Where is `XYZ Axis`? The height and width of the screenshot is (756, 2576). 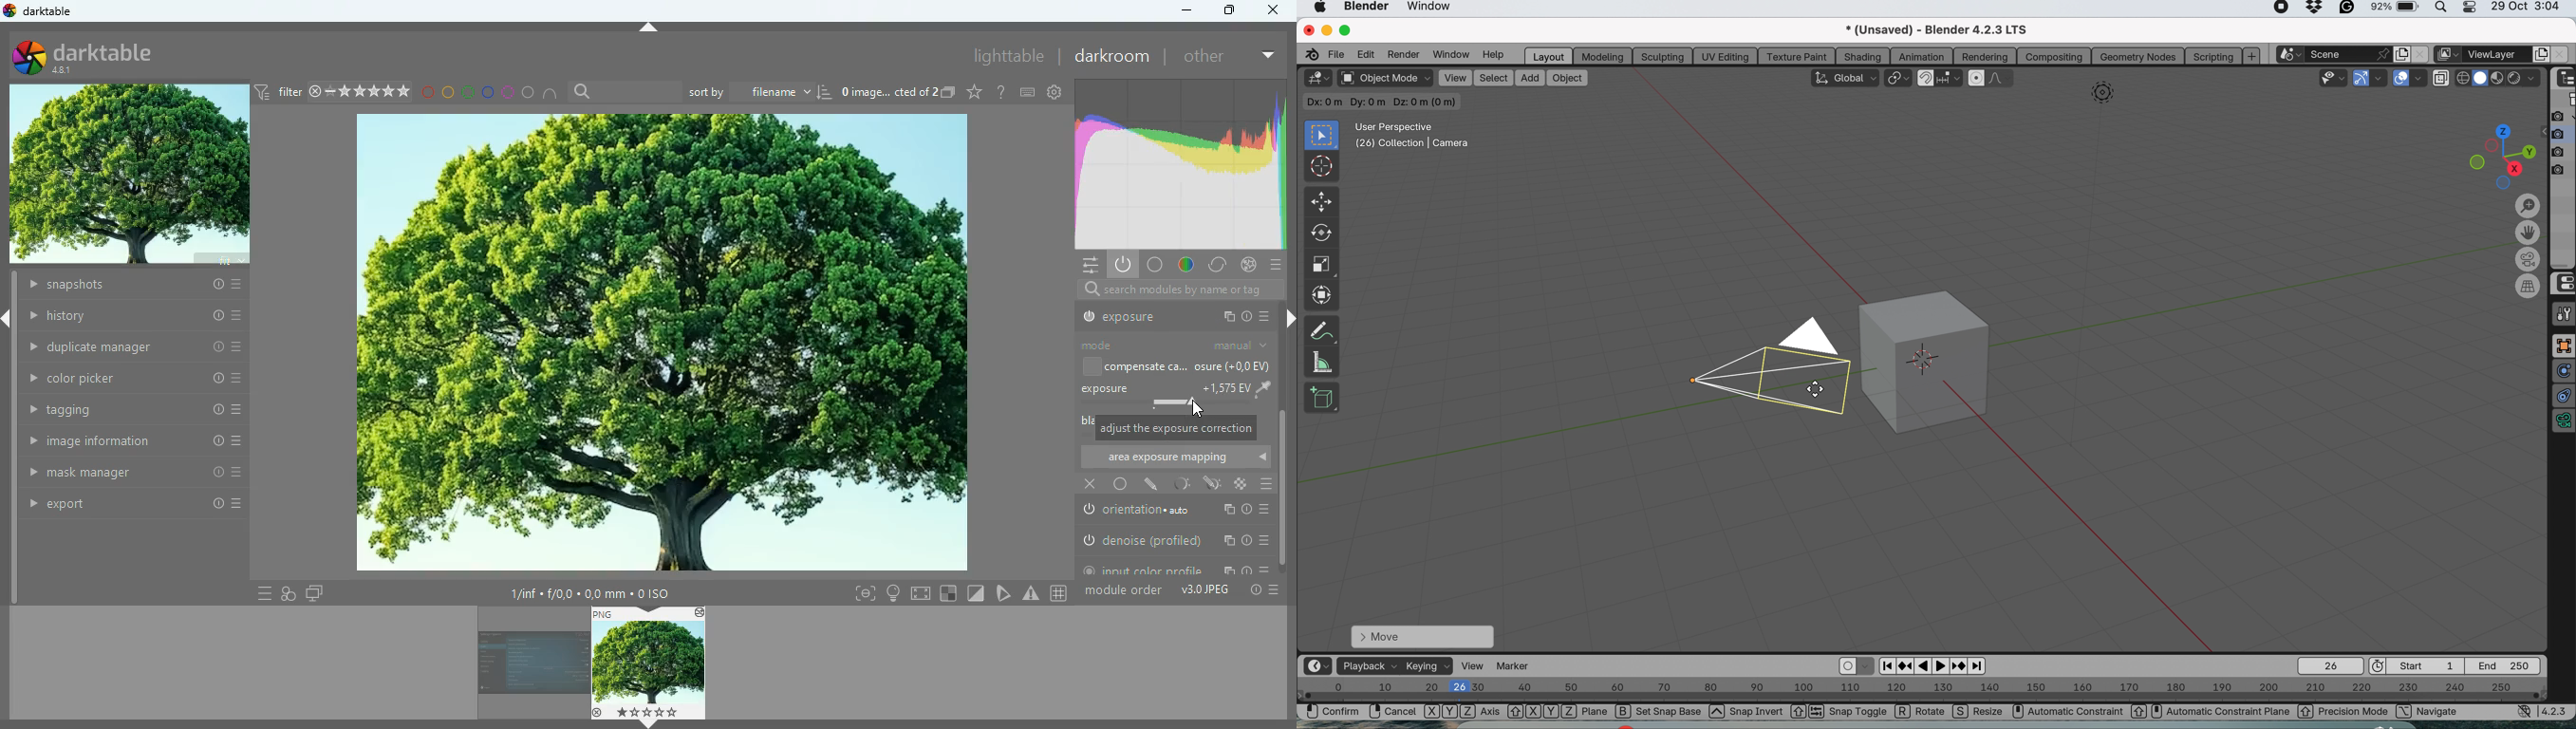
XYZ Axis is located at coordinates (1462, 713).